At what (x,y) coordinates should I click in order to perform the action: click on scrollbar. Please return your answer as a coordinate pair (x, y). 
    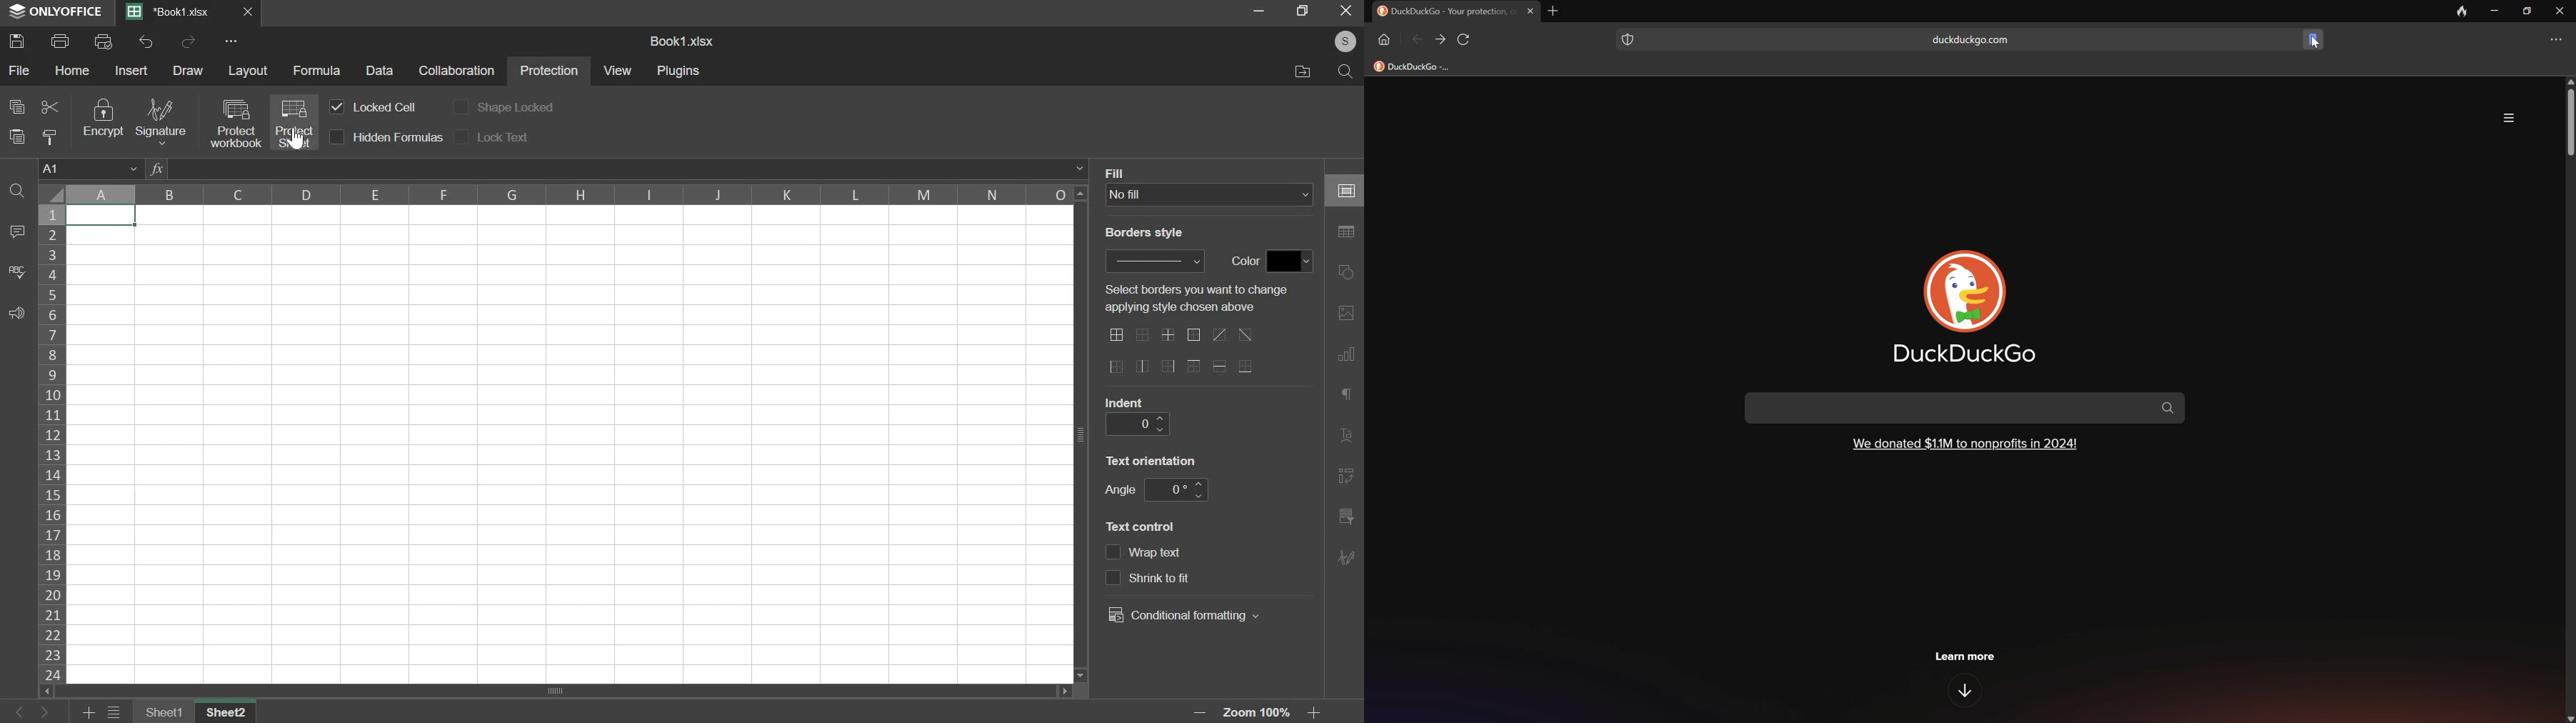
    Looking at the image, I should click on (562, 690).